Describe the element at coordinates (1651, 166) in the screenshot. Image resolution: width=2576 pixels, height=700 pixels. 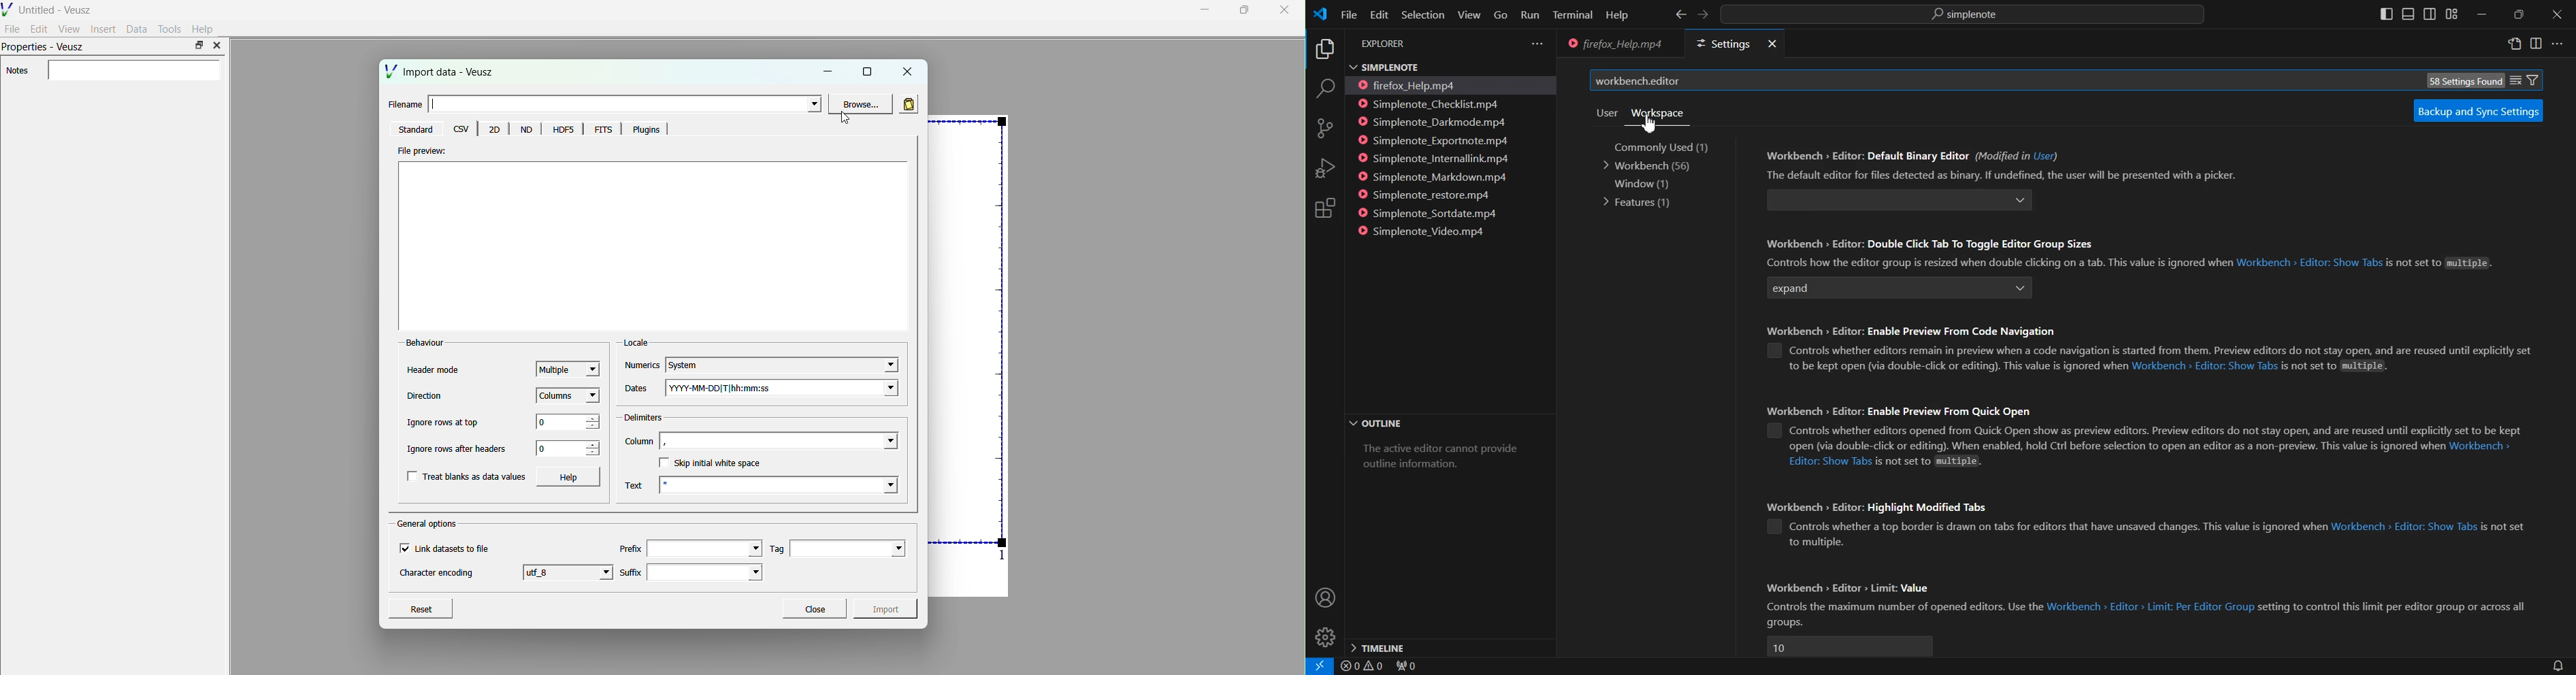
I see `Workbench` at that location.